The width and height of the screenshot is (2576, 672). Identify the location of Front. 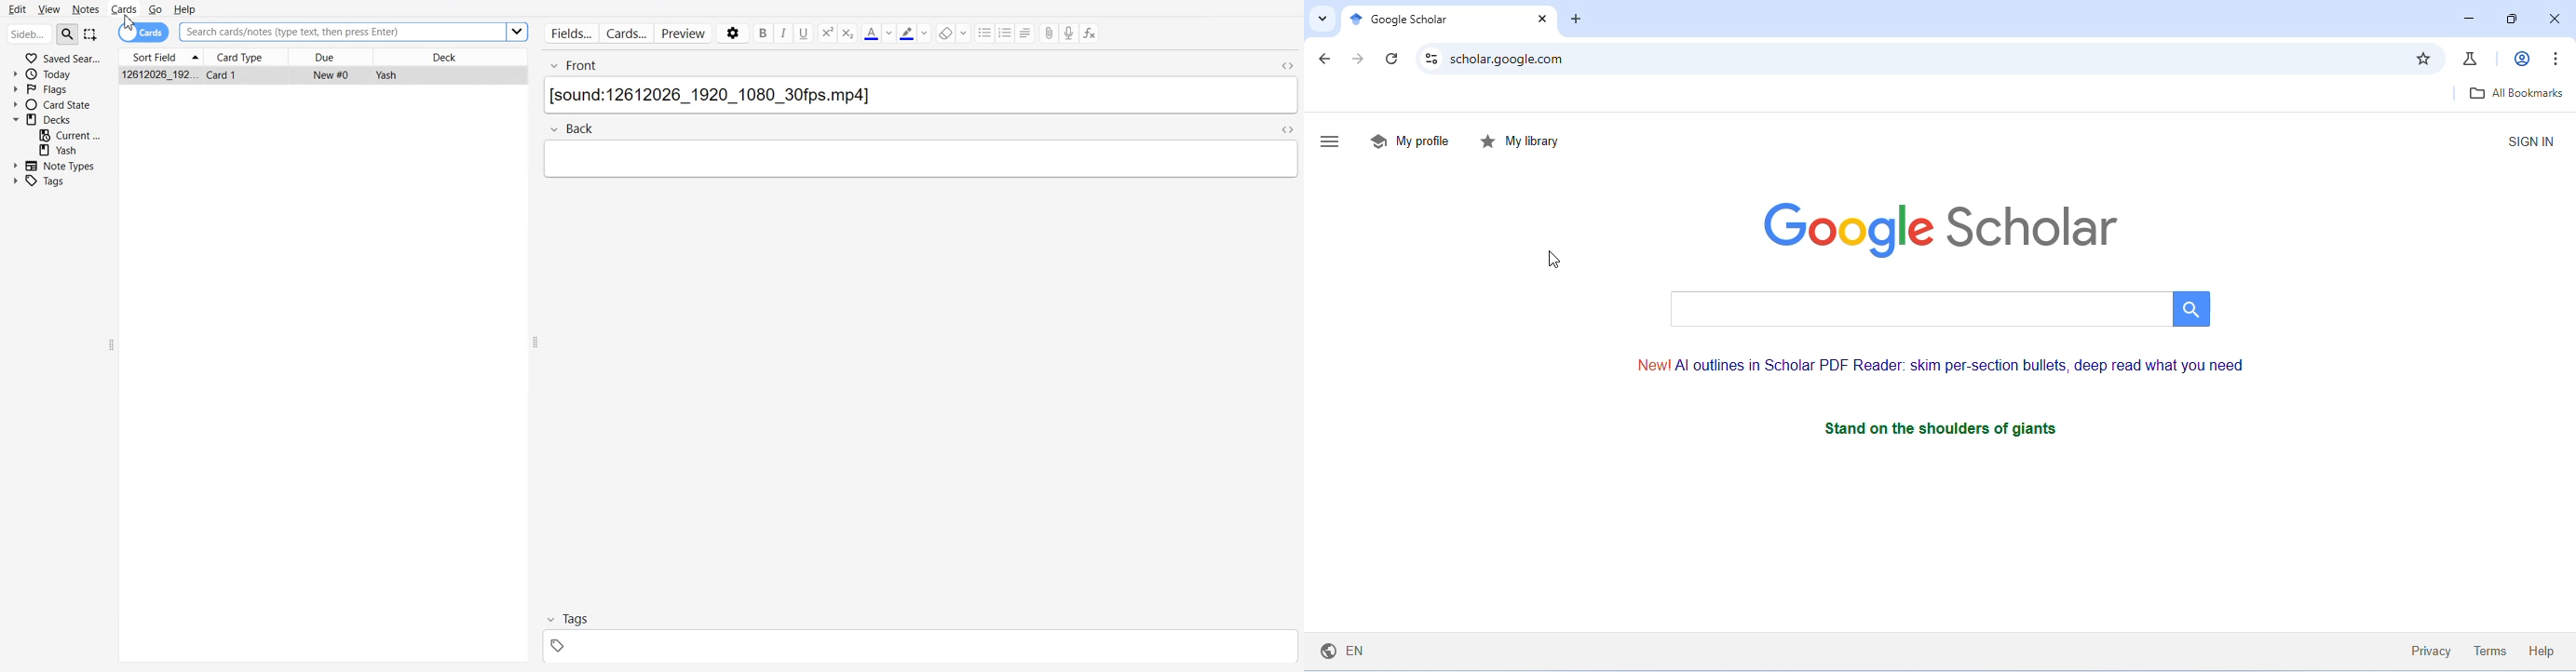
(904, 62).